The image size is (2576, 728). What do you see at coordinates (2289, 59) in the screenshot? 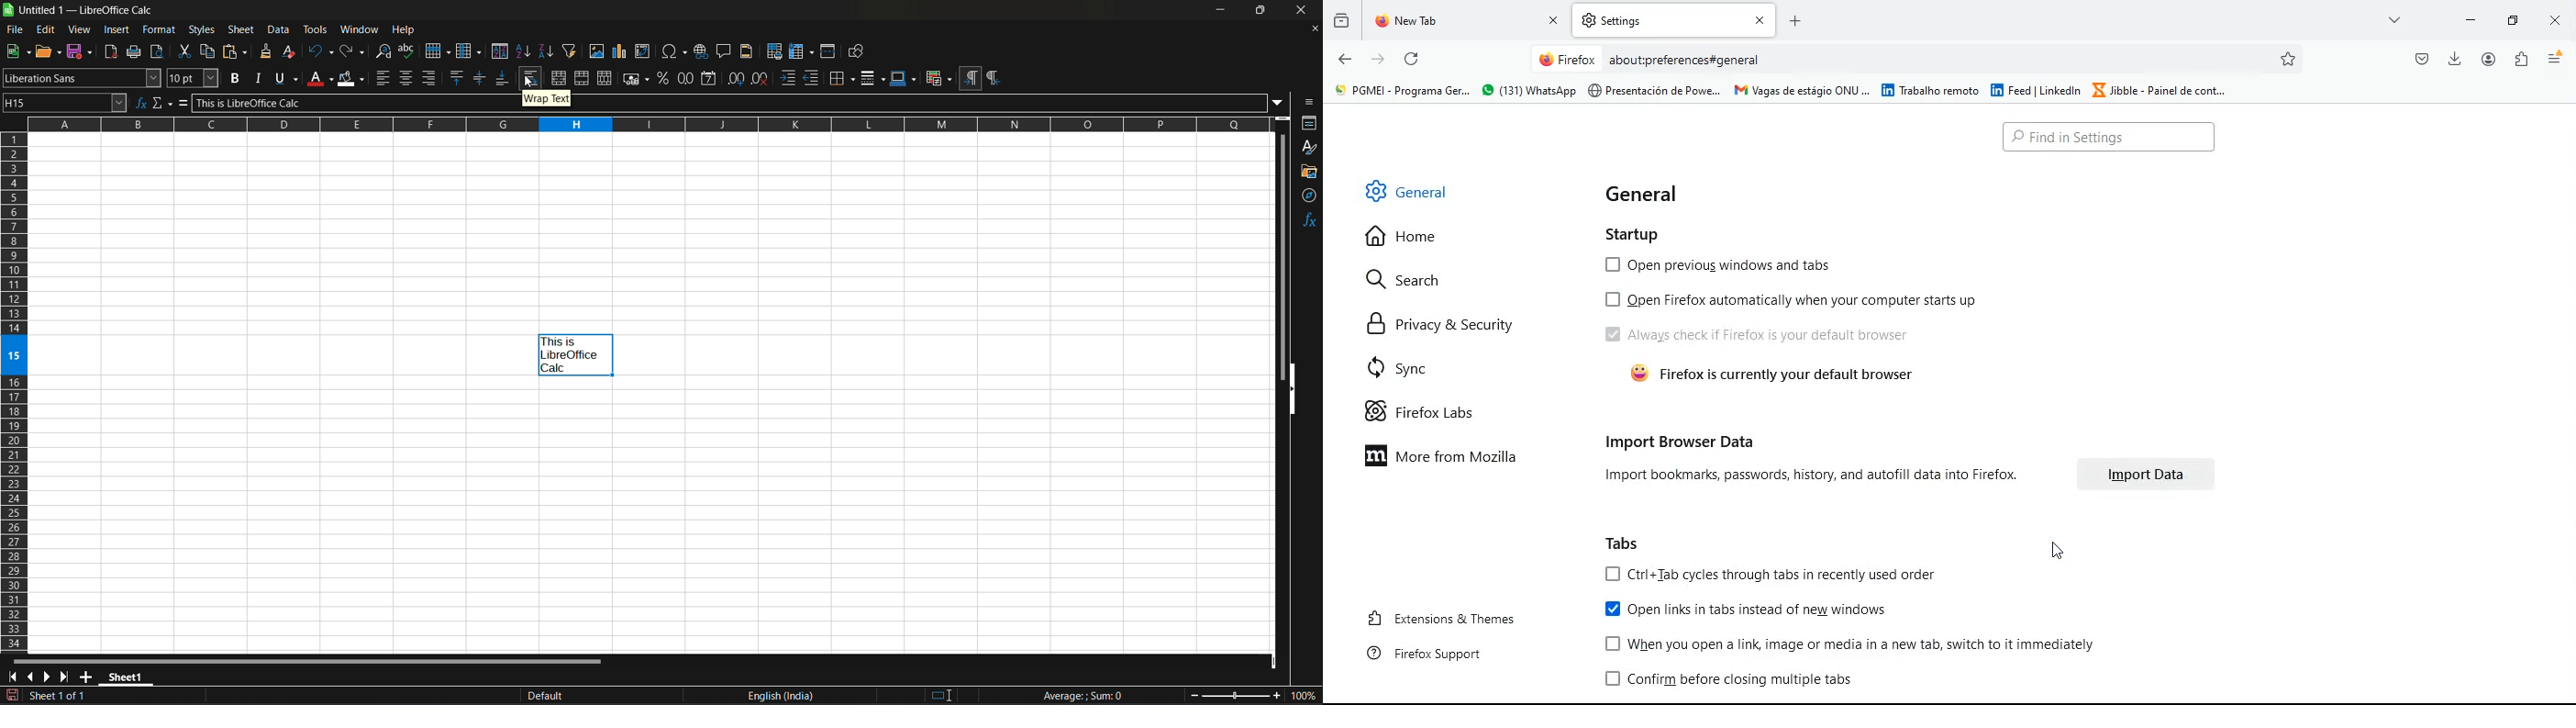
I see `favorites` at bounding box center [2289, 59].